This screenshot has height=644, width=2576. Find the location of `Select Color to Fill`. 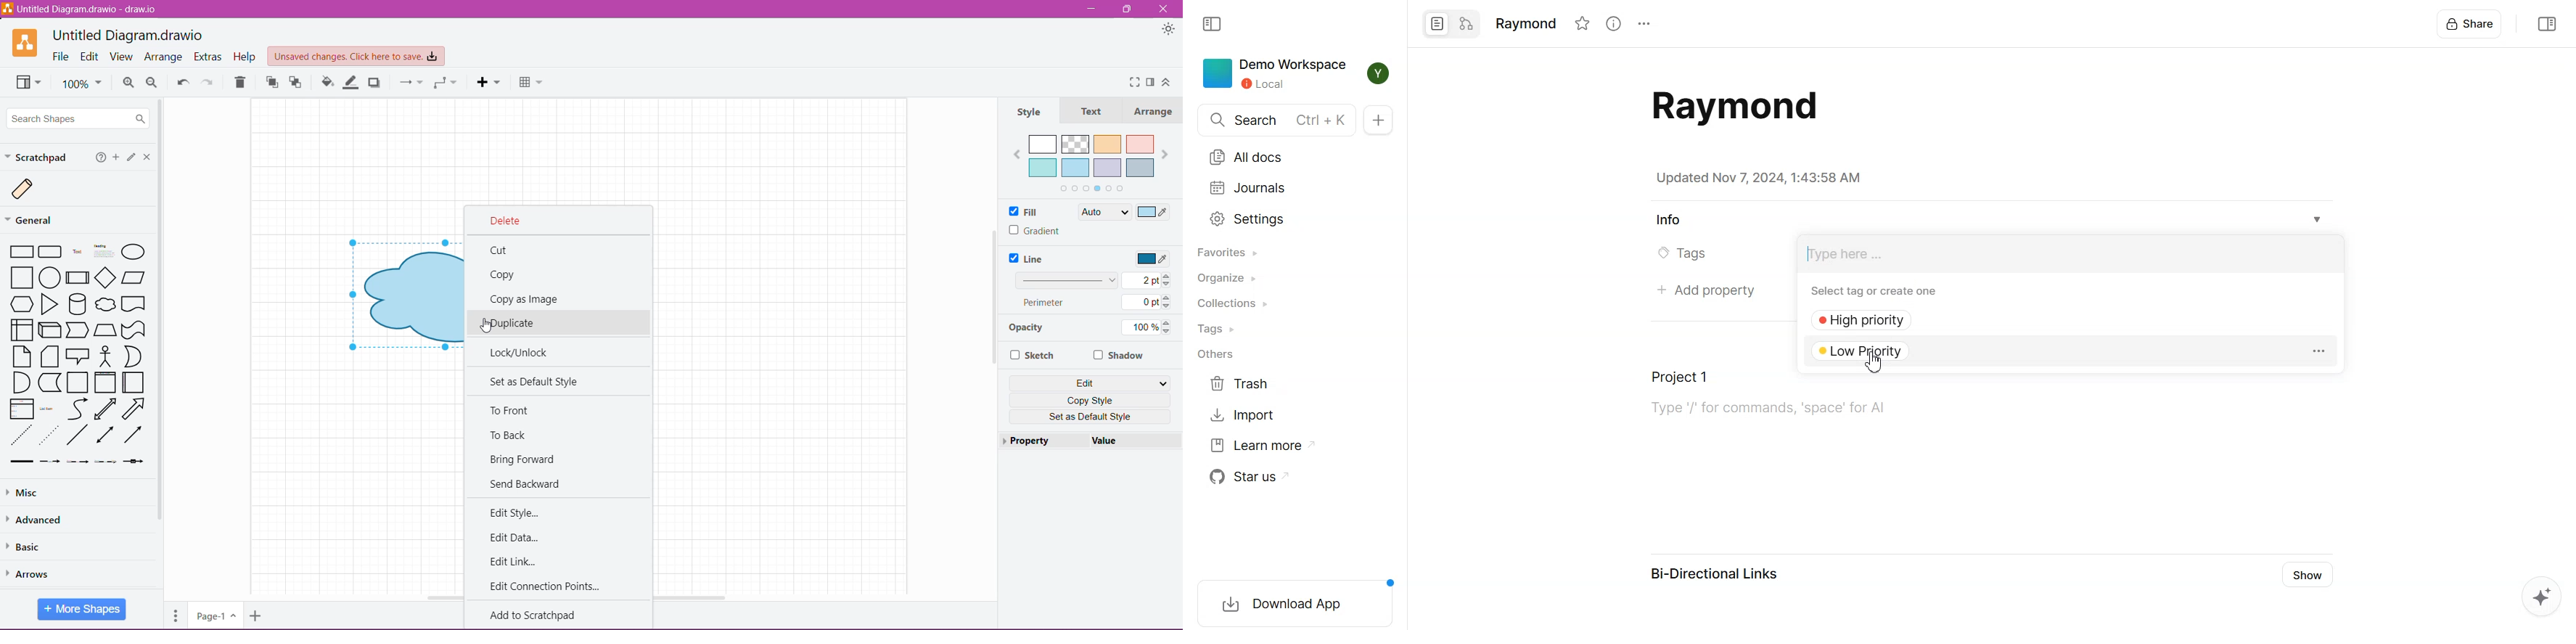

Select Color to Fill is located at coordinates (1154, 213).